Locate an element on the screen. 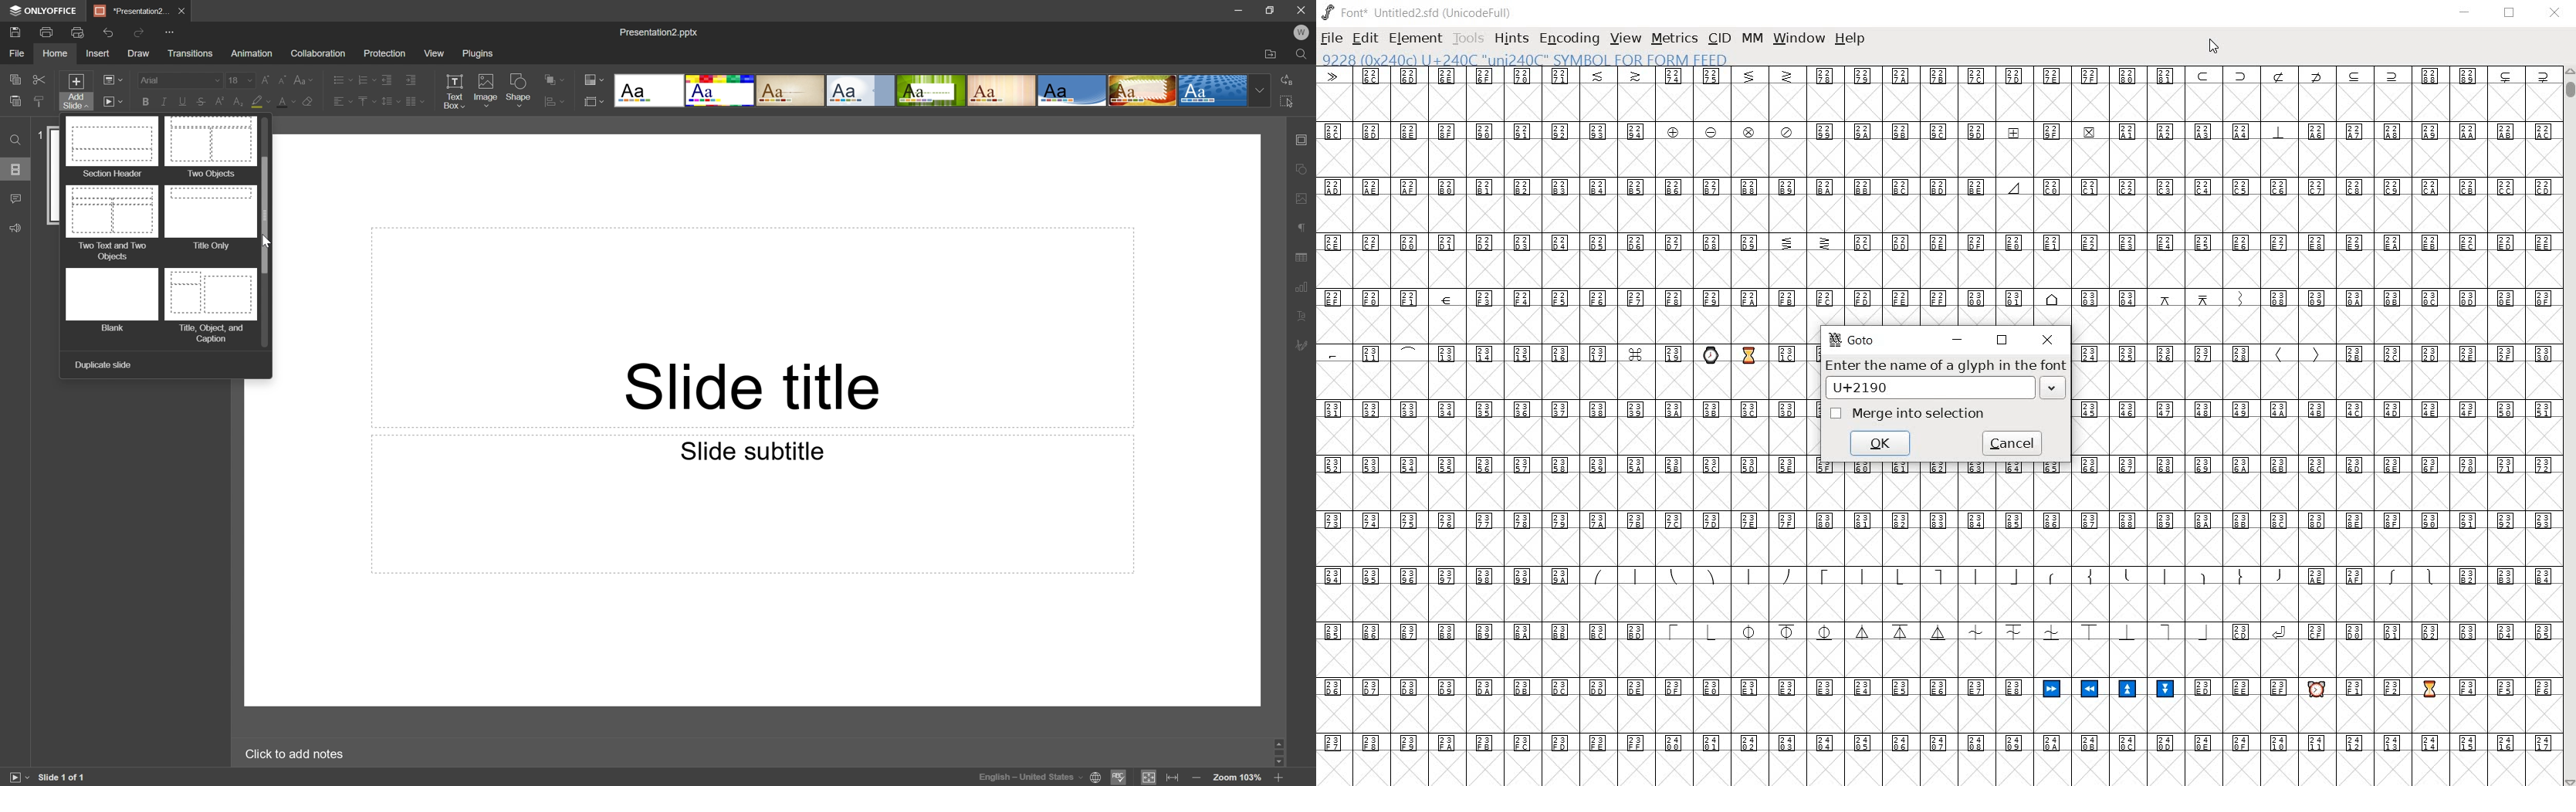 This screenshot has width=2576, height=812. Draw is located at coordinates (137, 51).